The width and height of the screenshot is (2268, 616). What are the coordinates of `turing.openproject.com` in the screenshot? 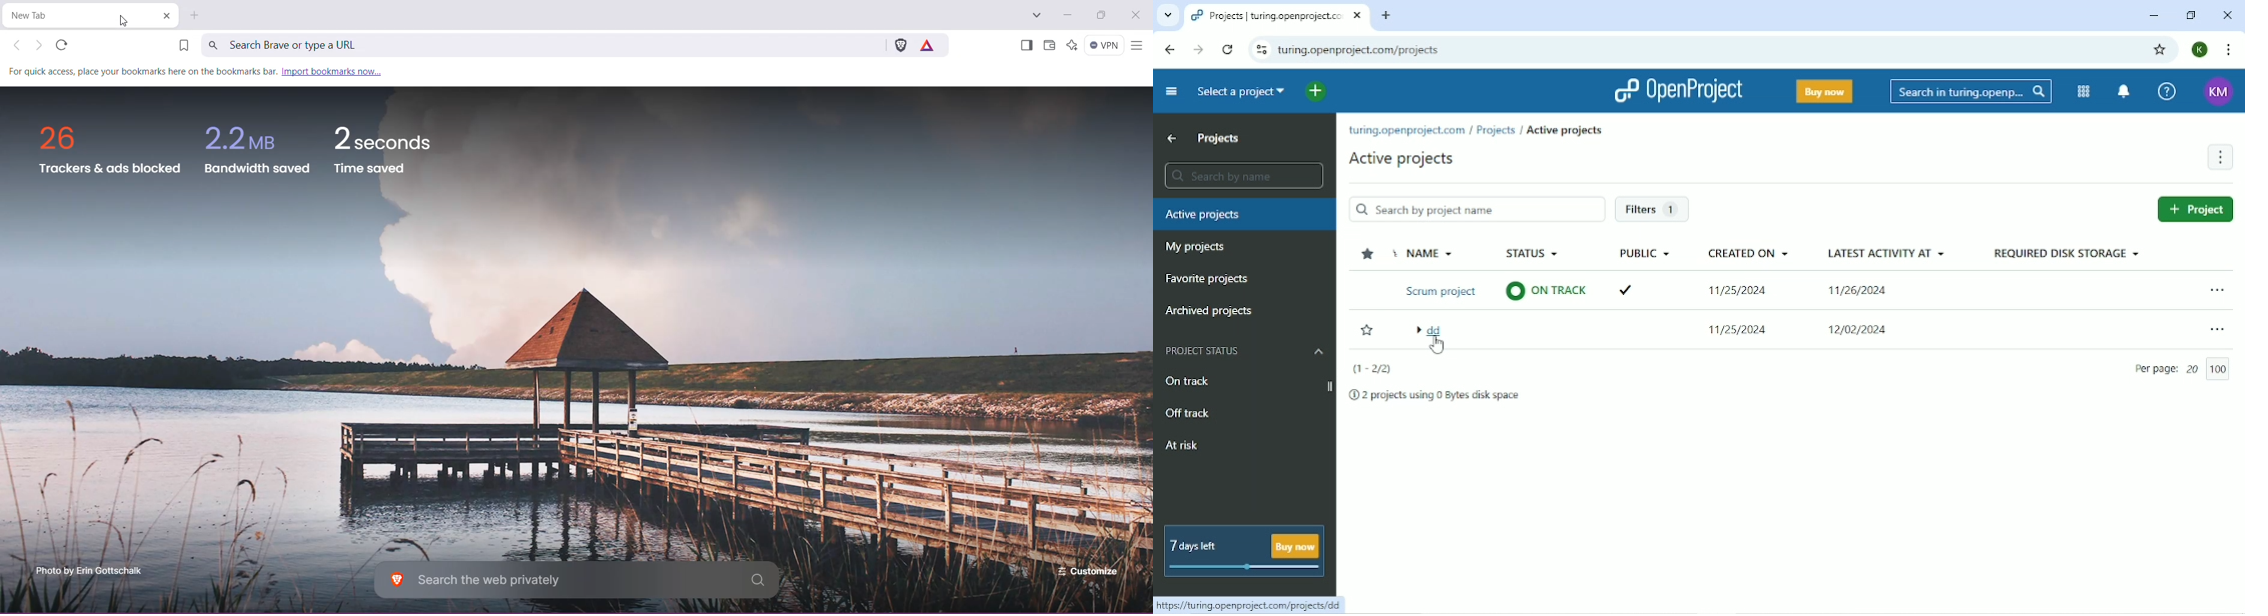 It's located at (1407, 130).